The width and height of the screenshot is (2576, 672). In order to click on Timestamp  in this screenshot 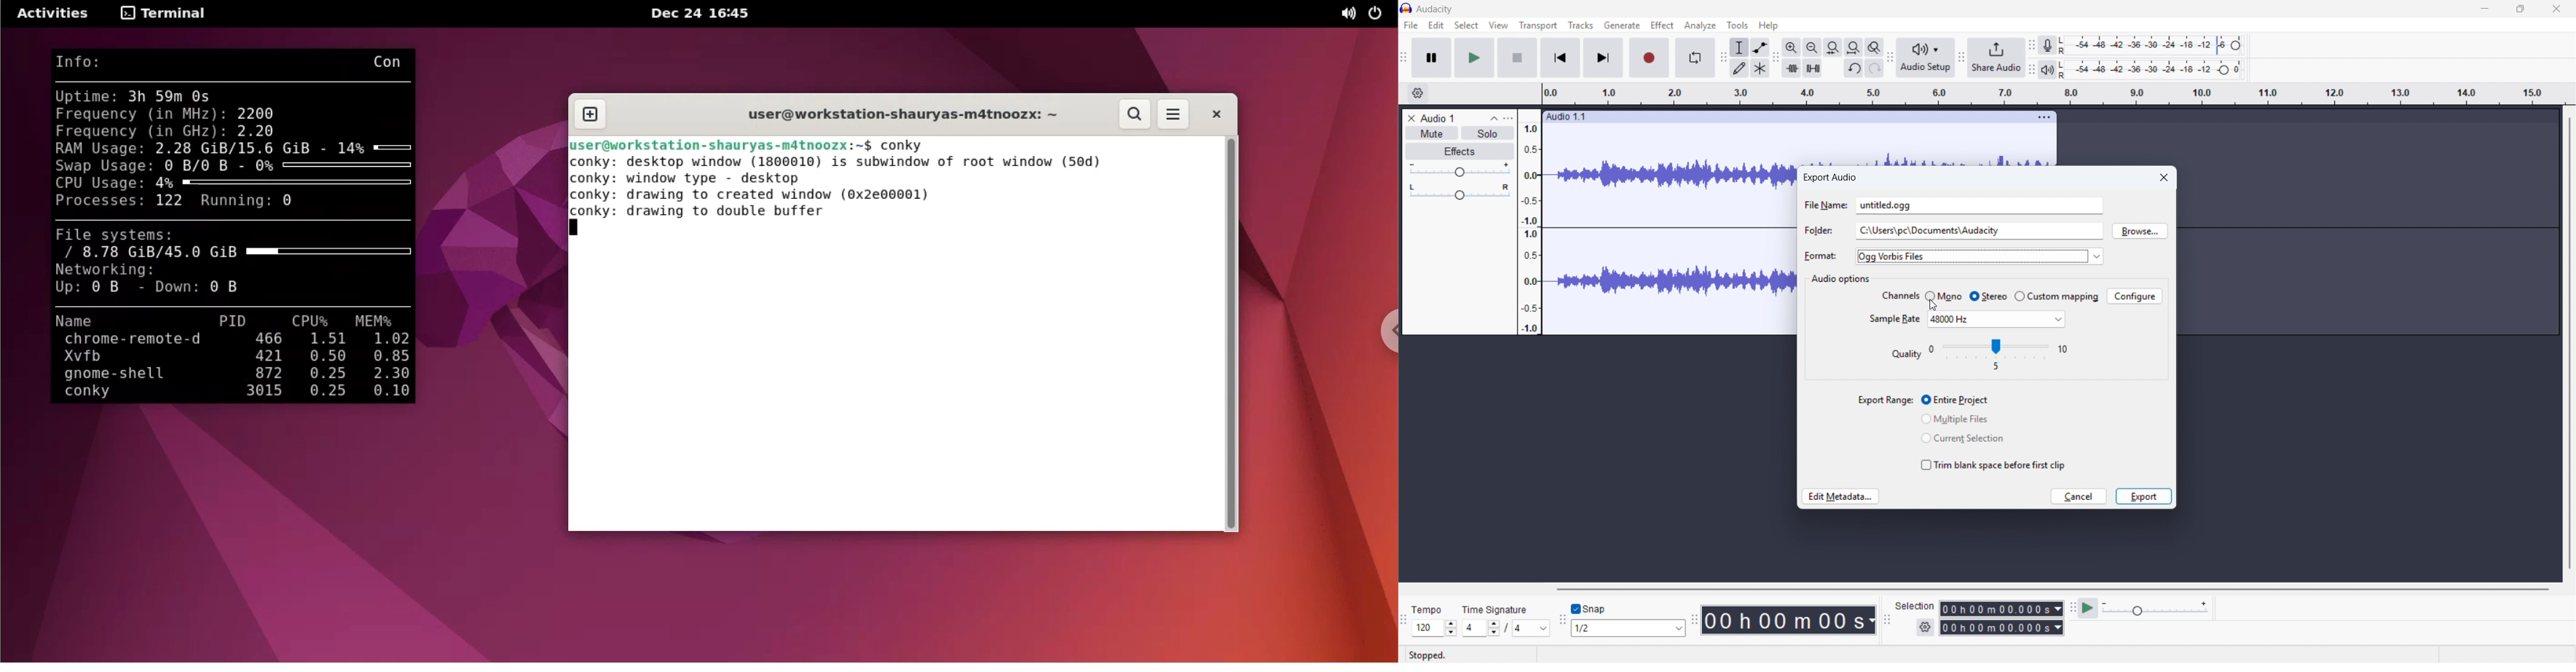, I will do `click(1790, 621)`.